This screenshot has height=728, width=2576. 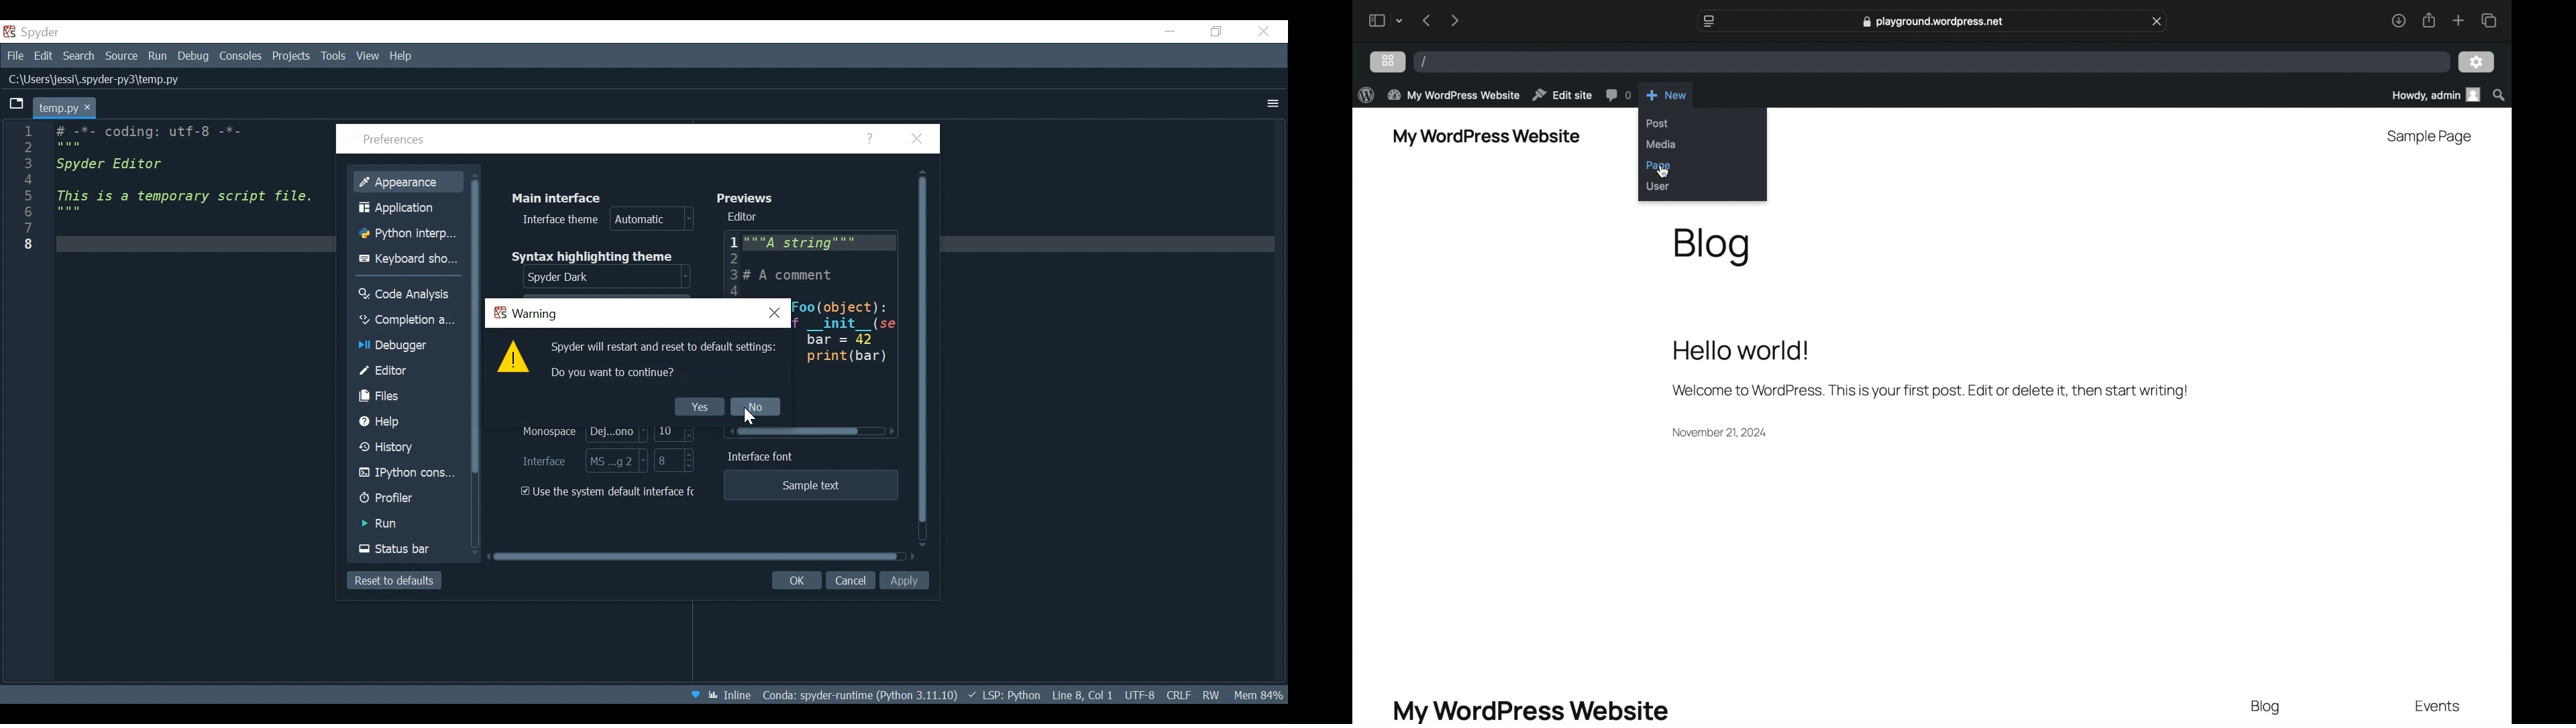 What do you see at coordinates (1082, 695) in the screenshot?
I see `Cursor Position` at bounding box center [1082, 695].